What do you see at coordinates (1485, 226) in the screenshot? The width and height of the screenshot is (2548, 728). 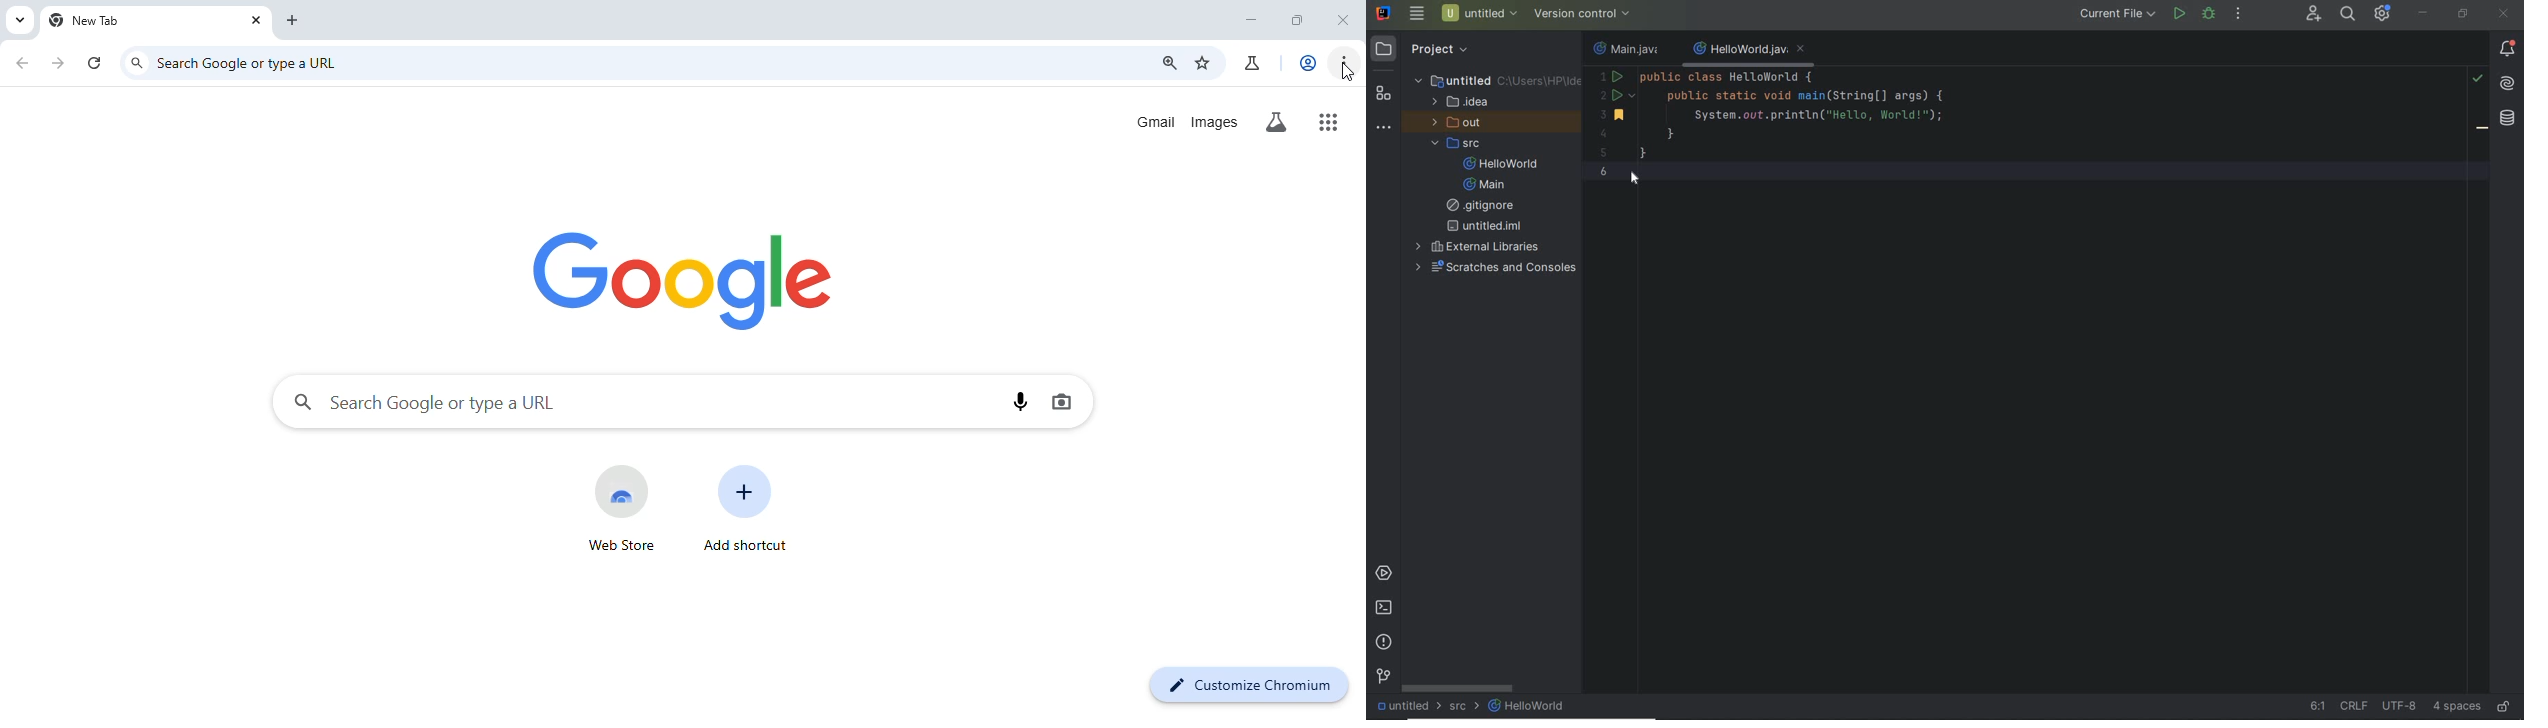 I see `untitled` at bounding box center [1485, 226].